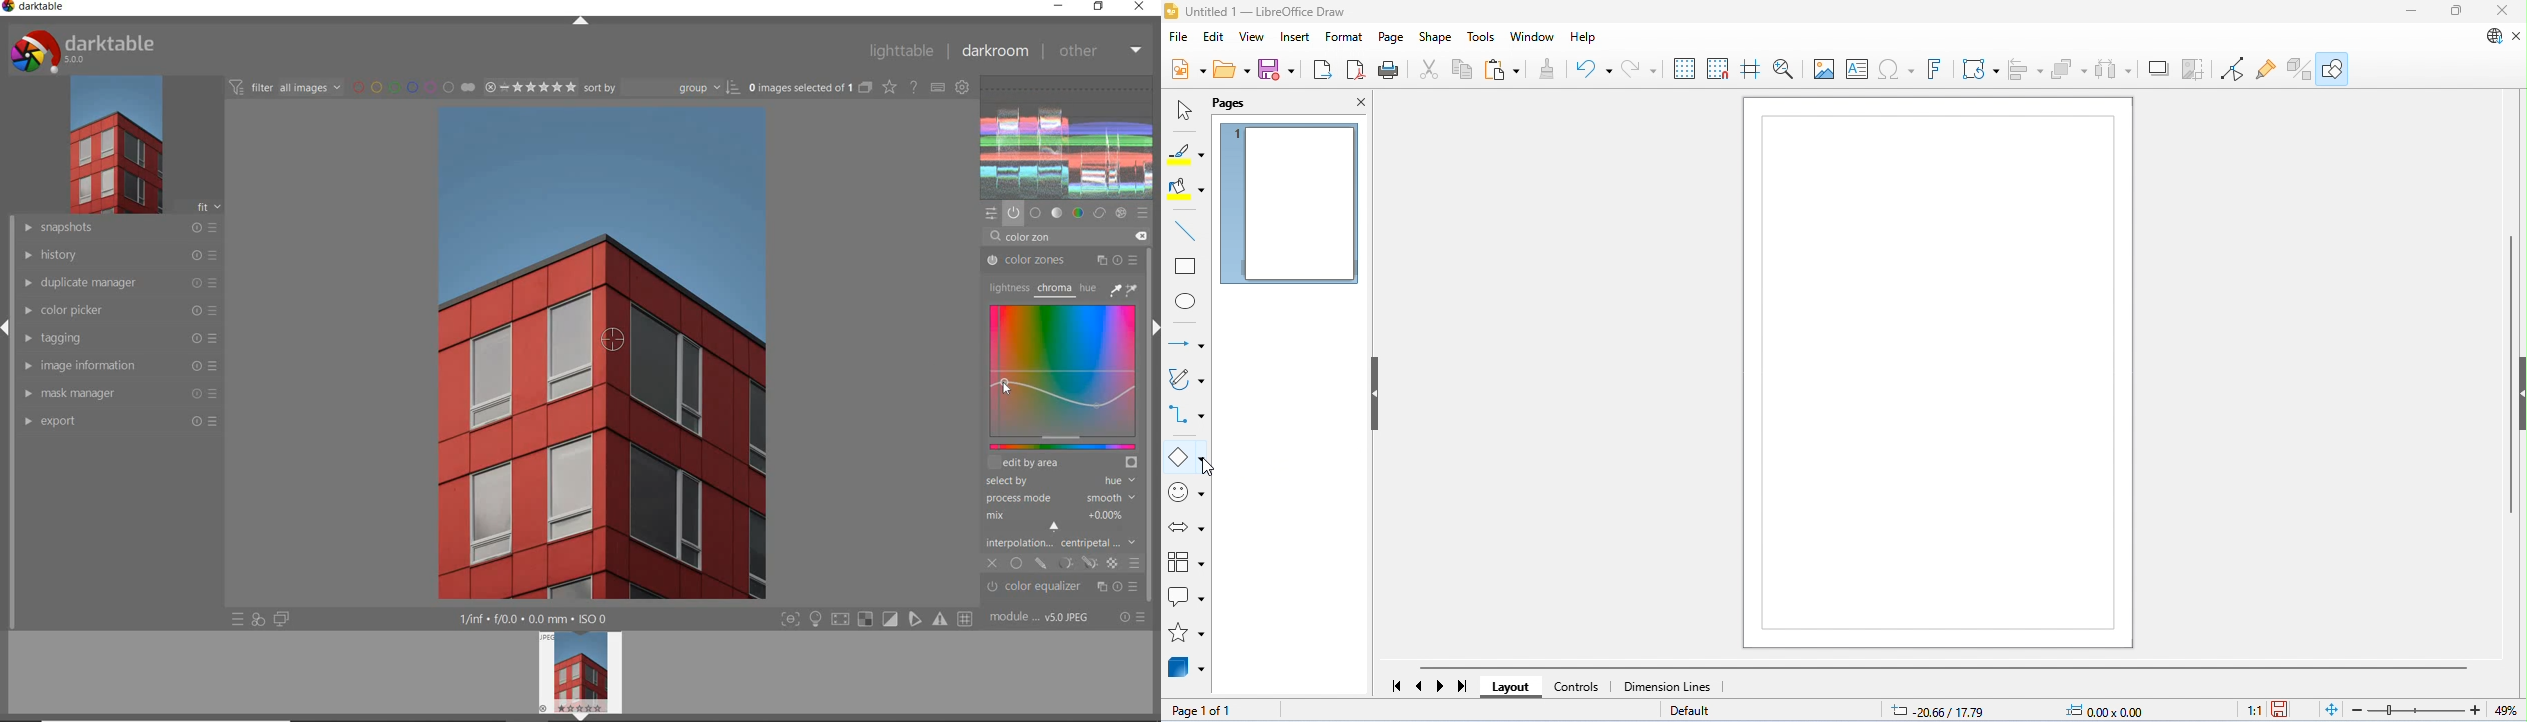  I want to click on format, so click(1345, 36).